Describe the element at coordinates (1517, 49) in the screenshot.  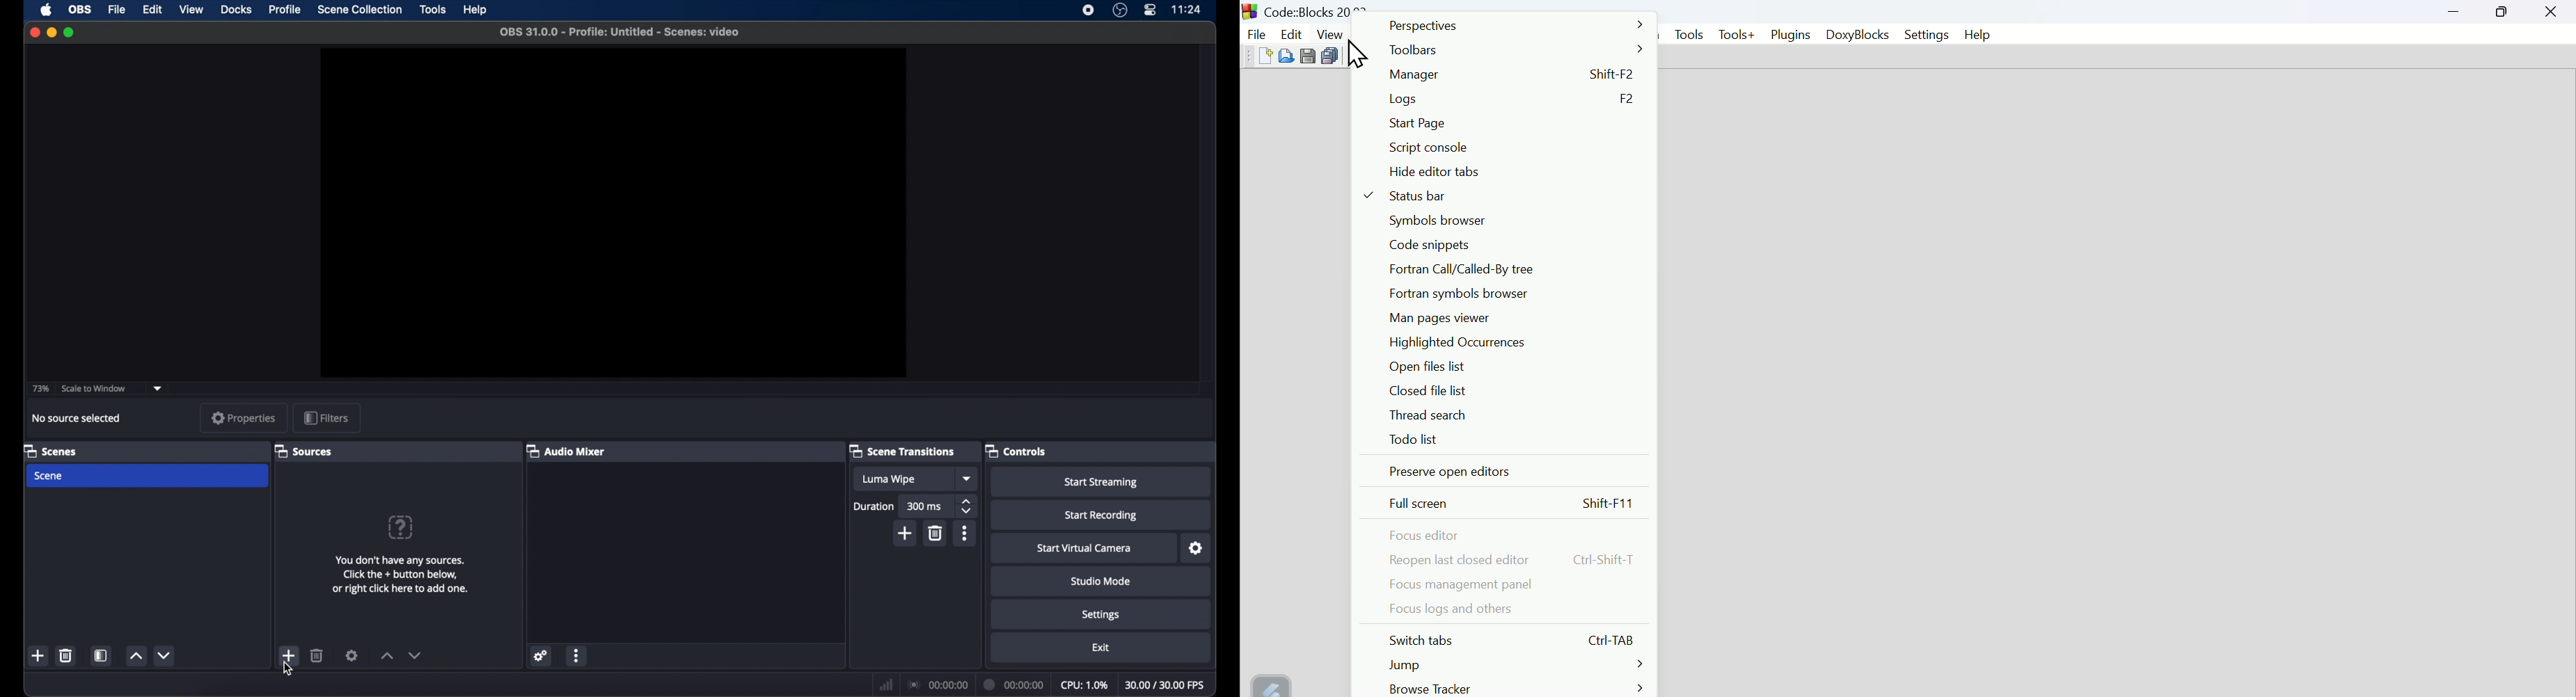
I see `Tool bars` at that location.